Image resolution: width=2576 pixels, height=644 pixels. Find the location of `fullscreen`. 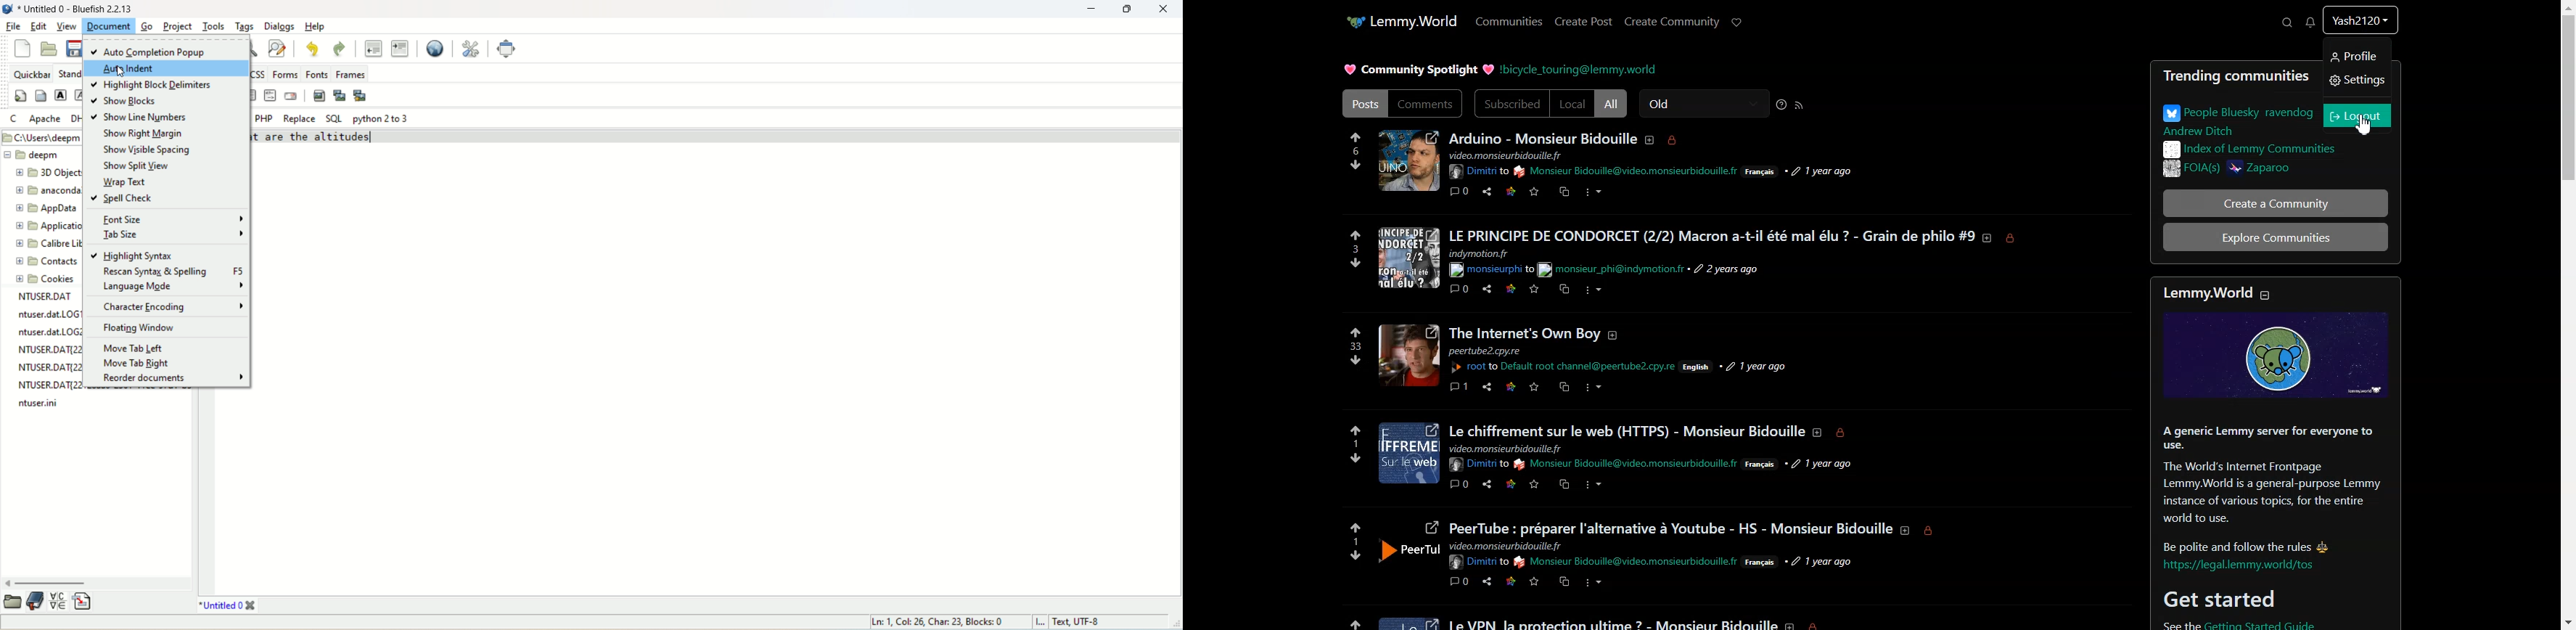

fullscreen is located at coordinates (507, 49).